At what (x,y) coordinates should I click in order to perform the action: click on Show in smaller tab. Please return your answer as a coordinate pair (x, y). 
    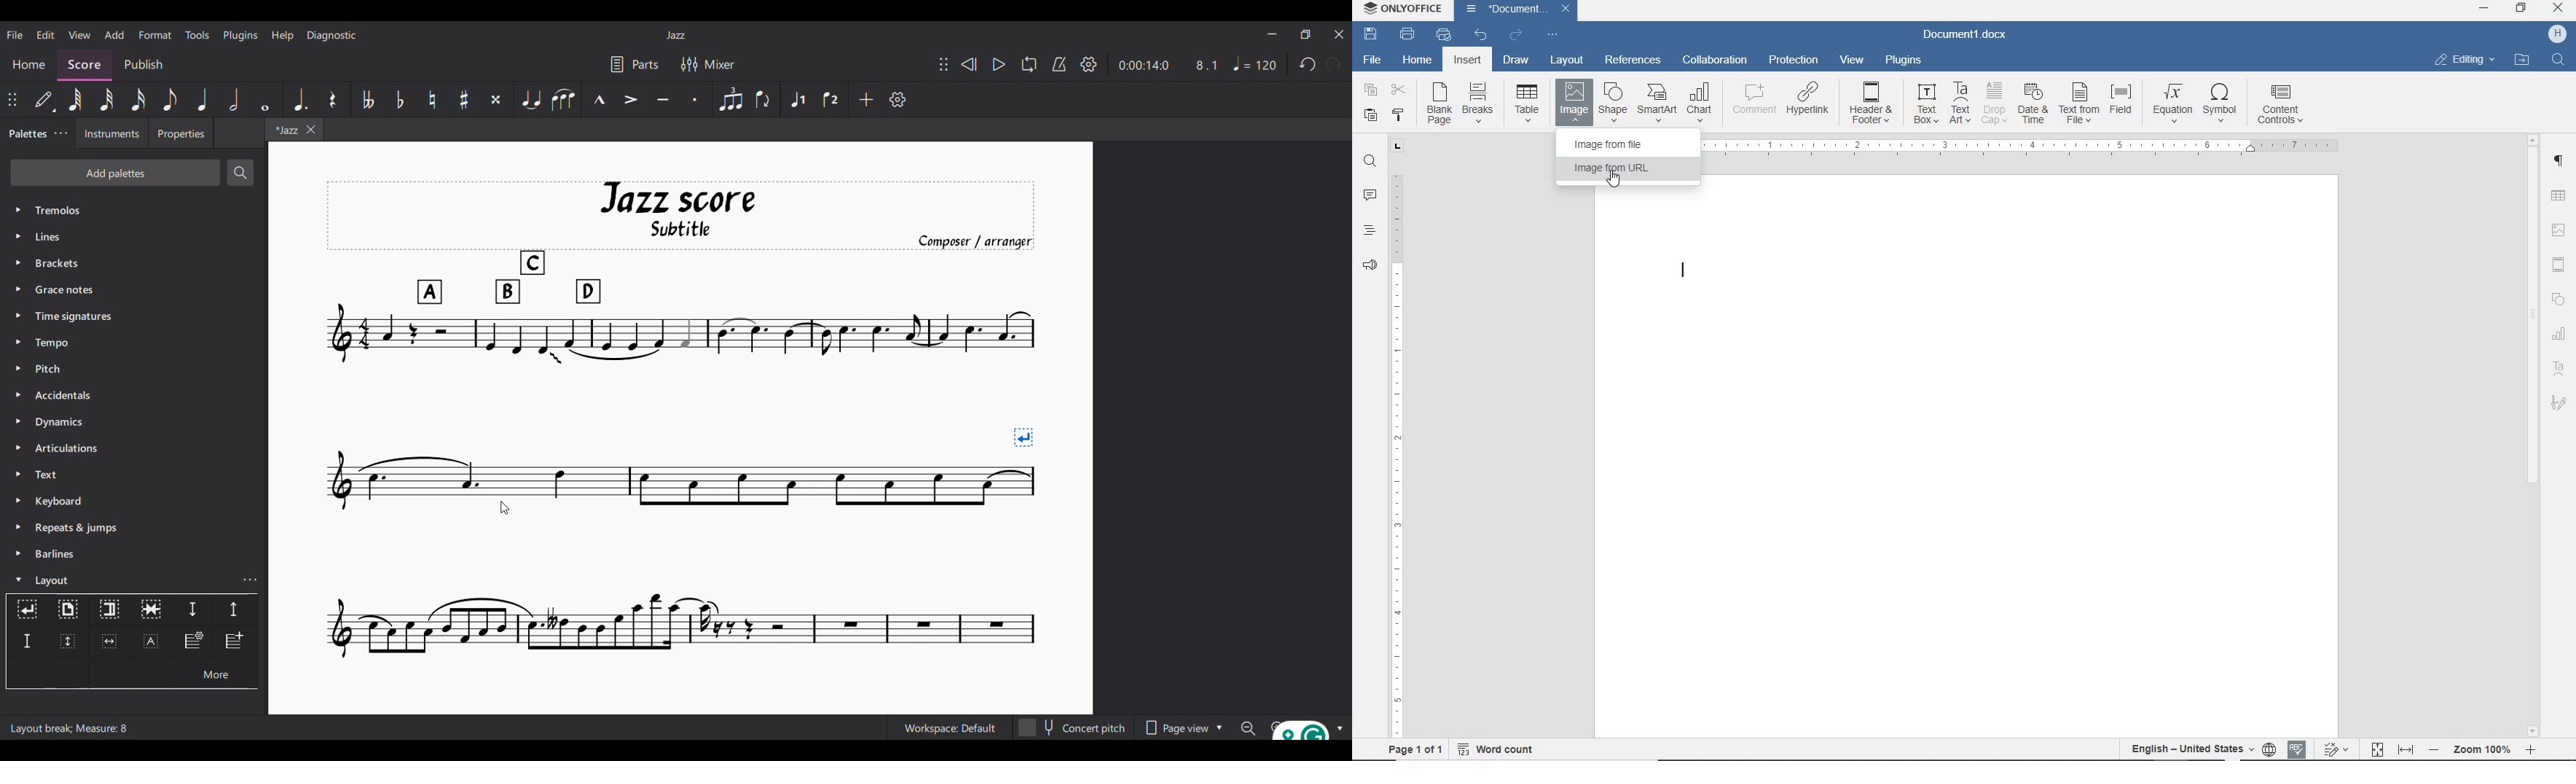
    Looking at the image, I should click on (1306, 35).